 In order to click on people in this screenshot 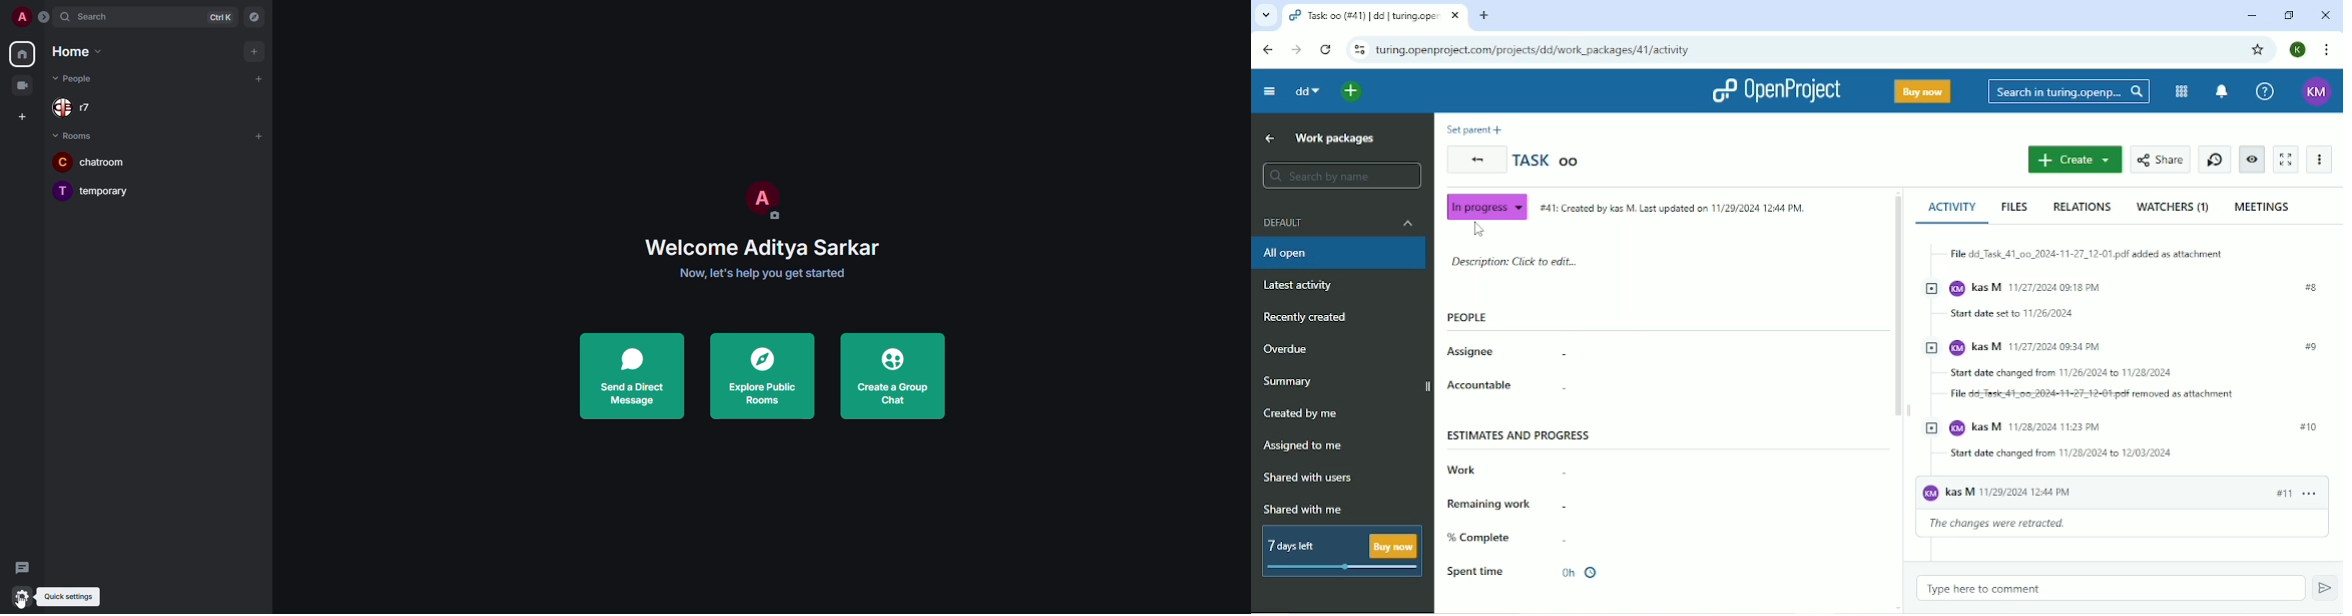, I will do `click(80, 78)`.